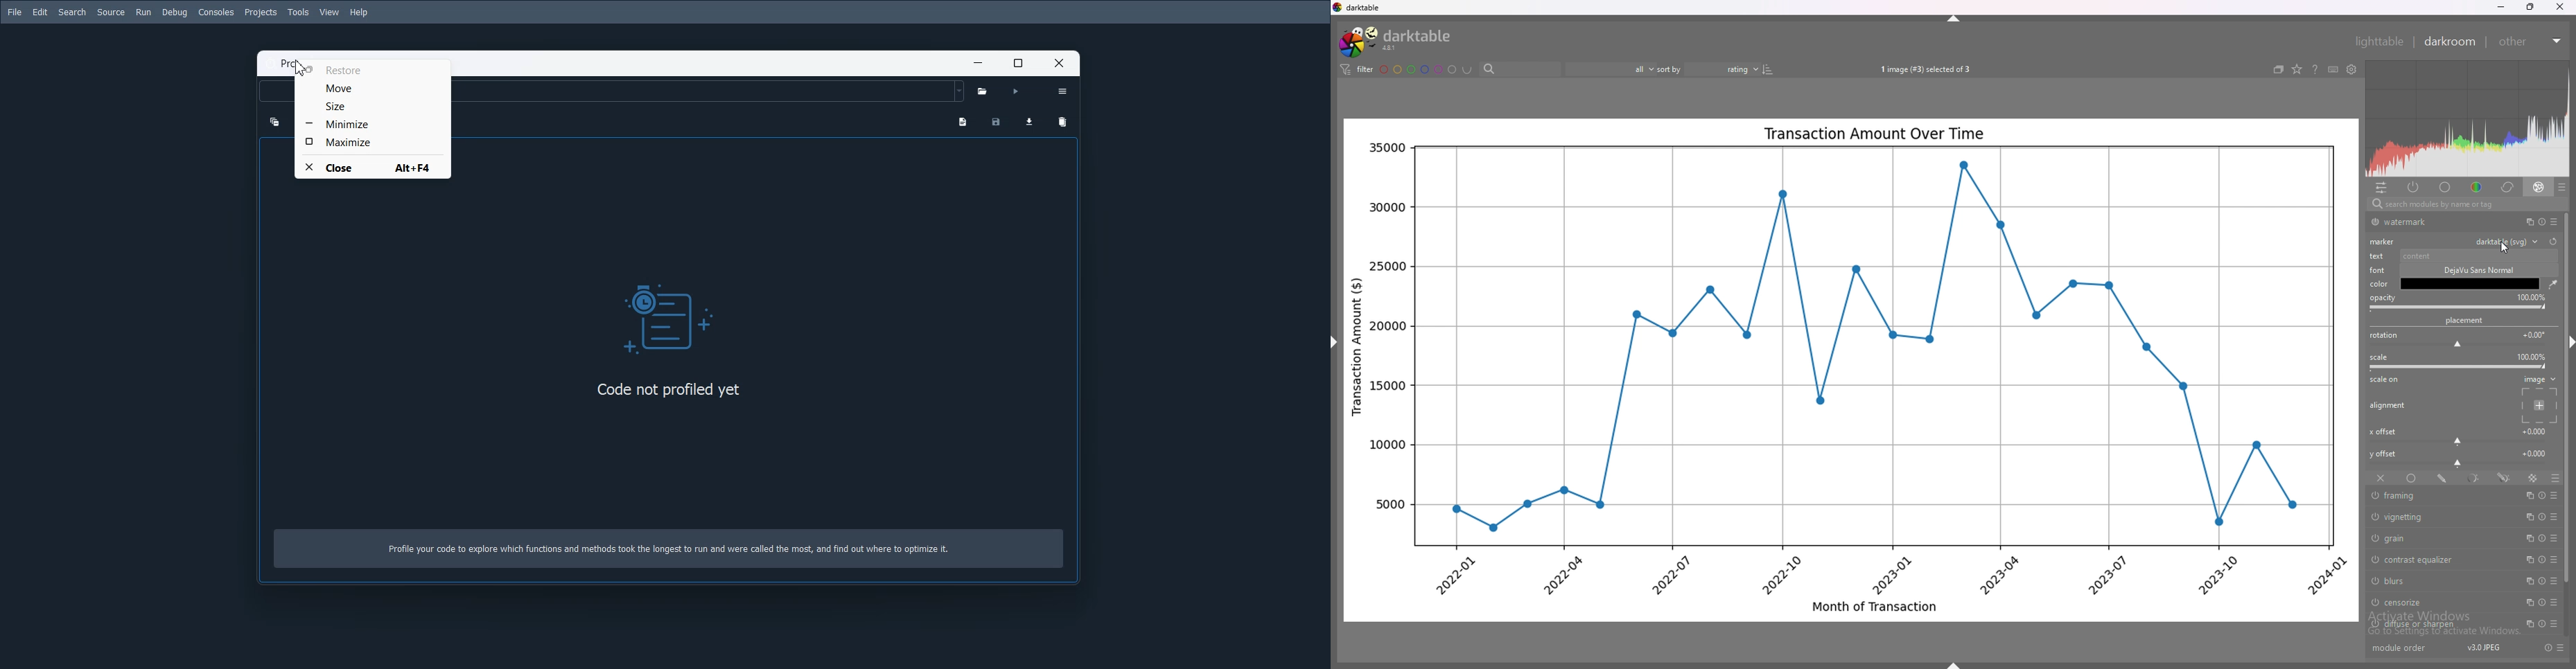  Describe the element at coordinates (1338, 342) in the screenshot. I see `hide` at that location.